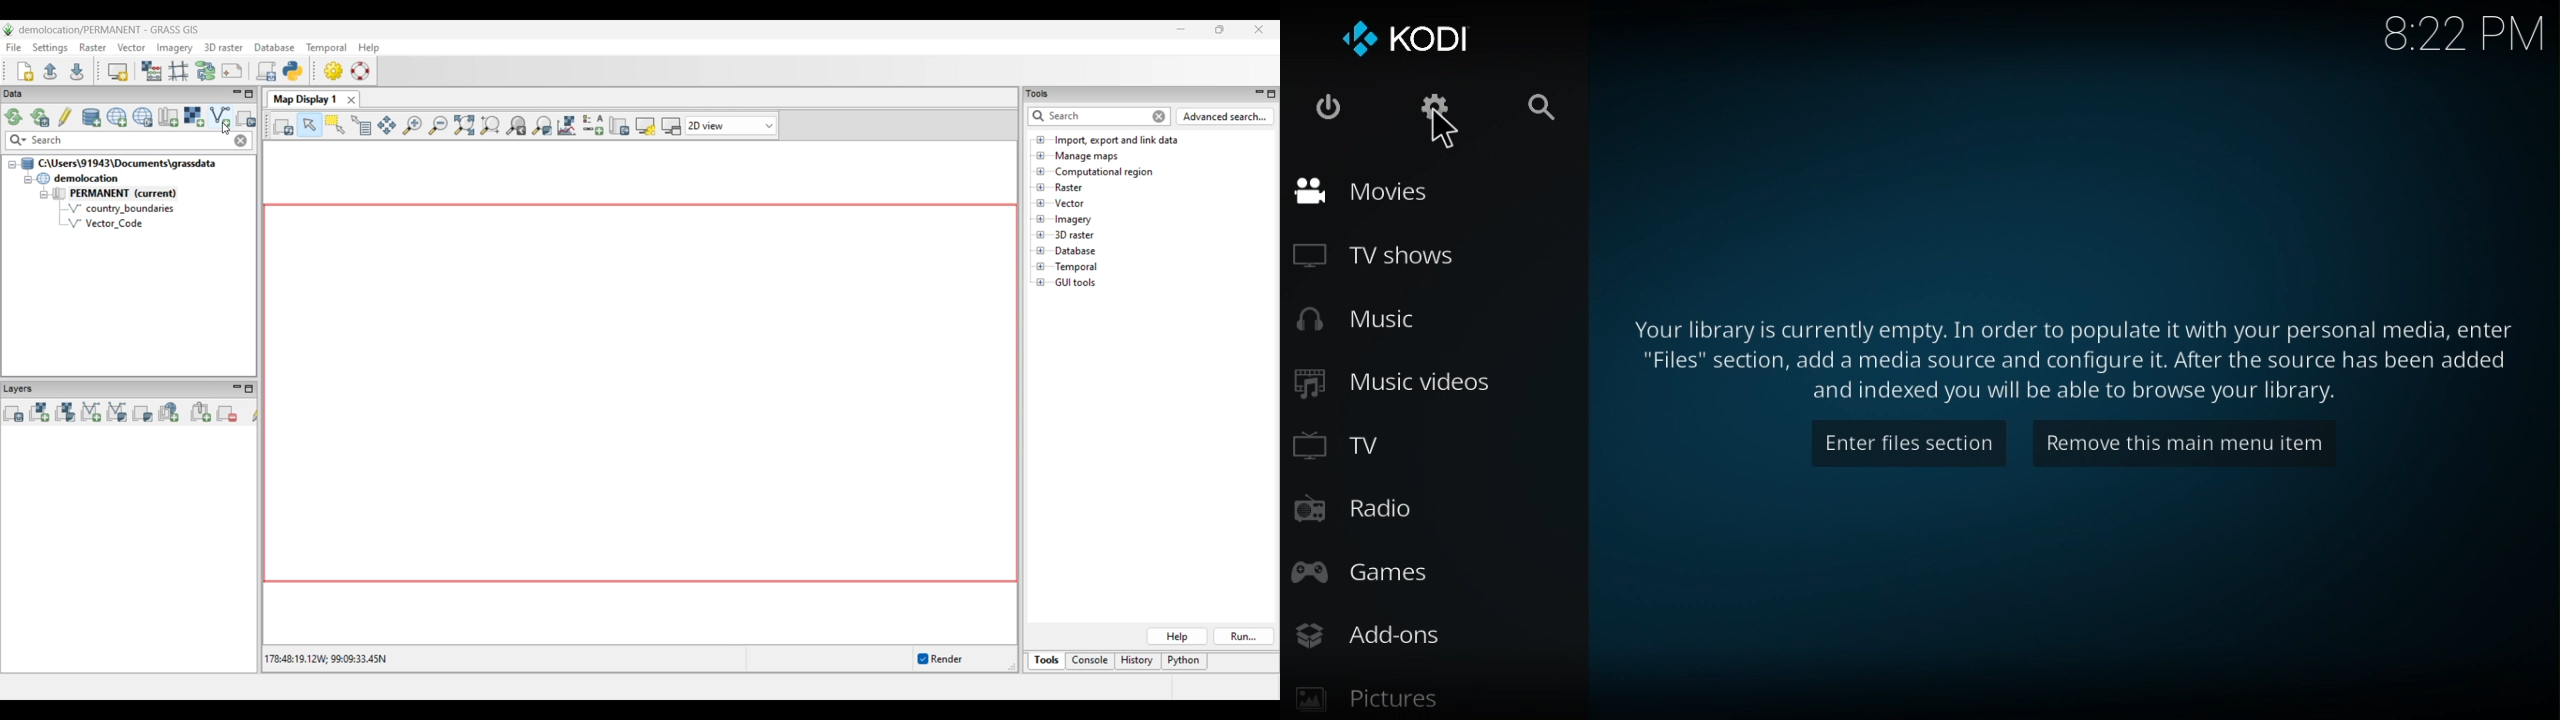 The width and height of the screenshot is (2576, 728). I want to click on KODI logo, so click(1413, 40).